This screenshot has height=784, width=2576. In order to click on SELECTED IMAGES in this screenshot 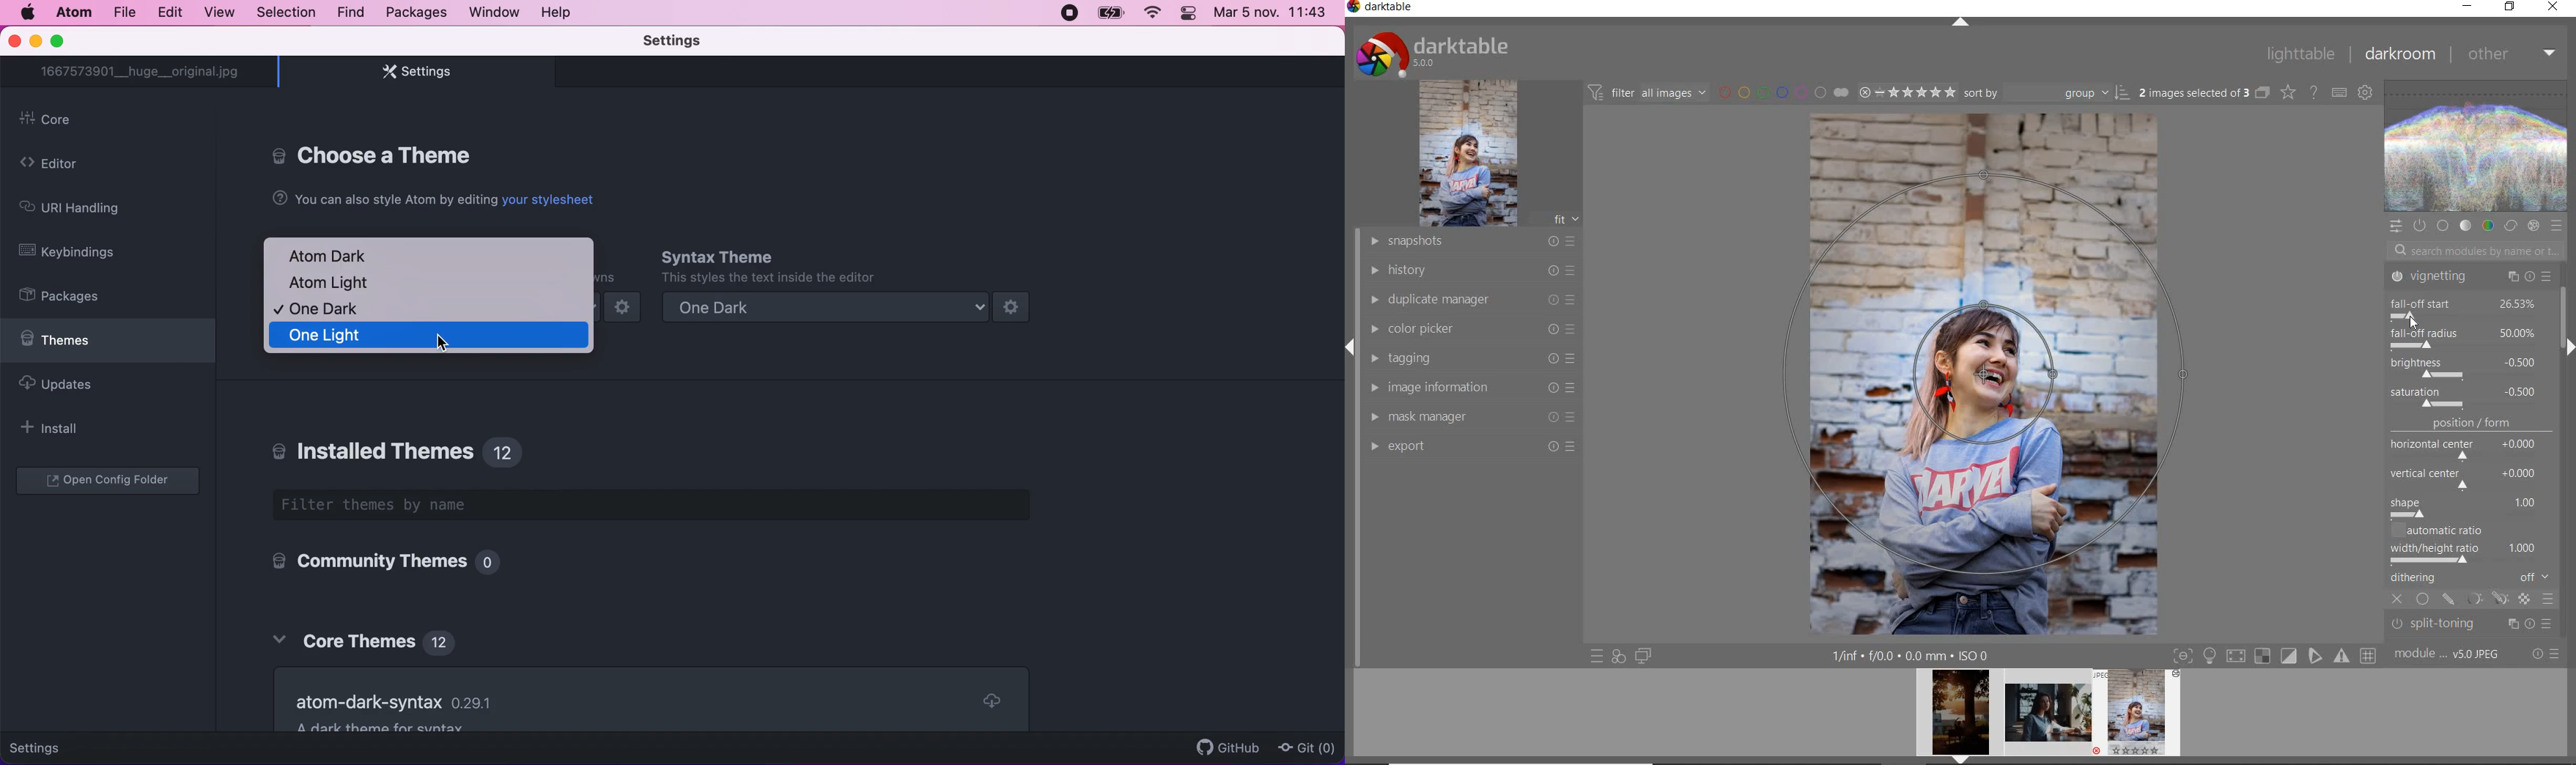, I will do `click(2194, 90)`.